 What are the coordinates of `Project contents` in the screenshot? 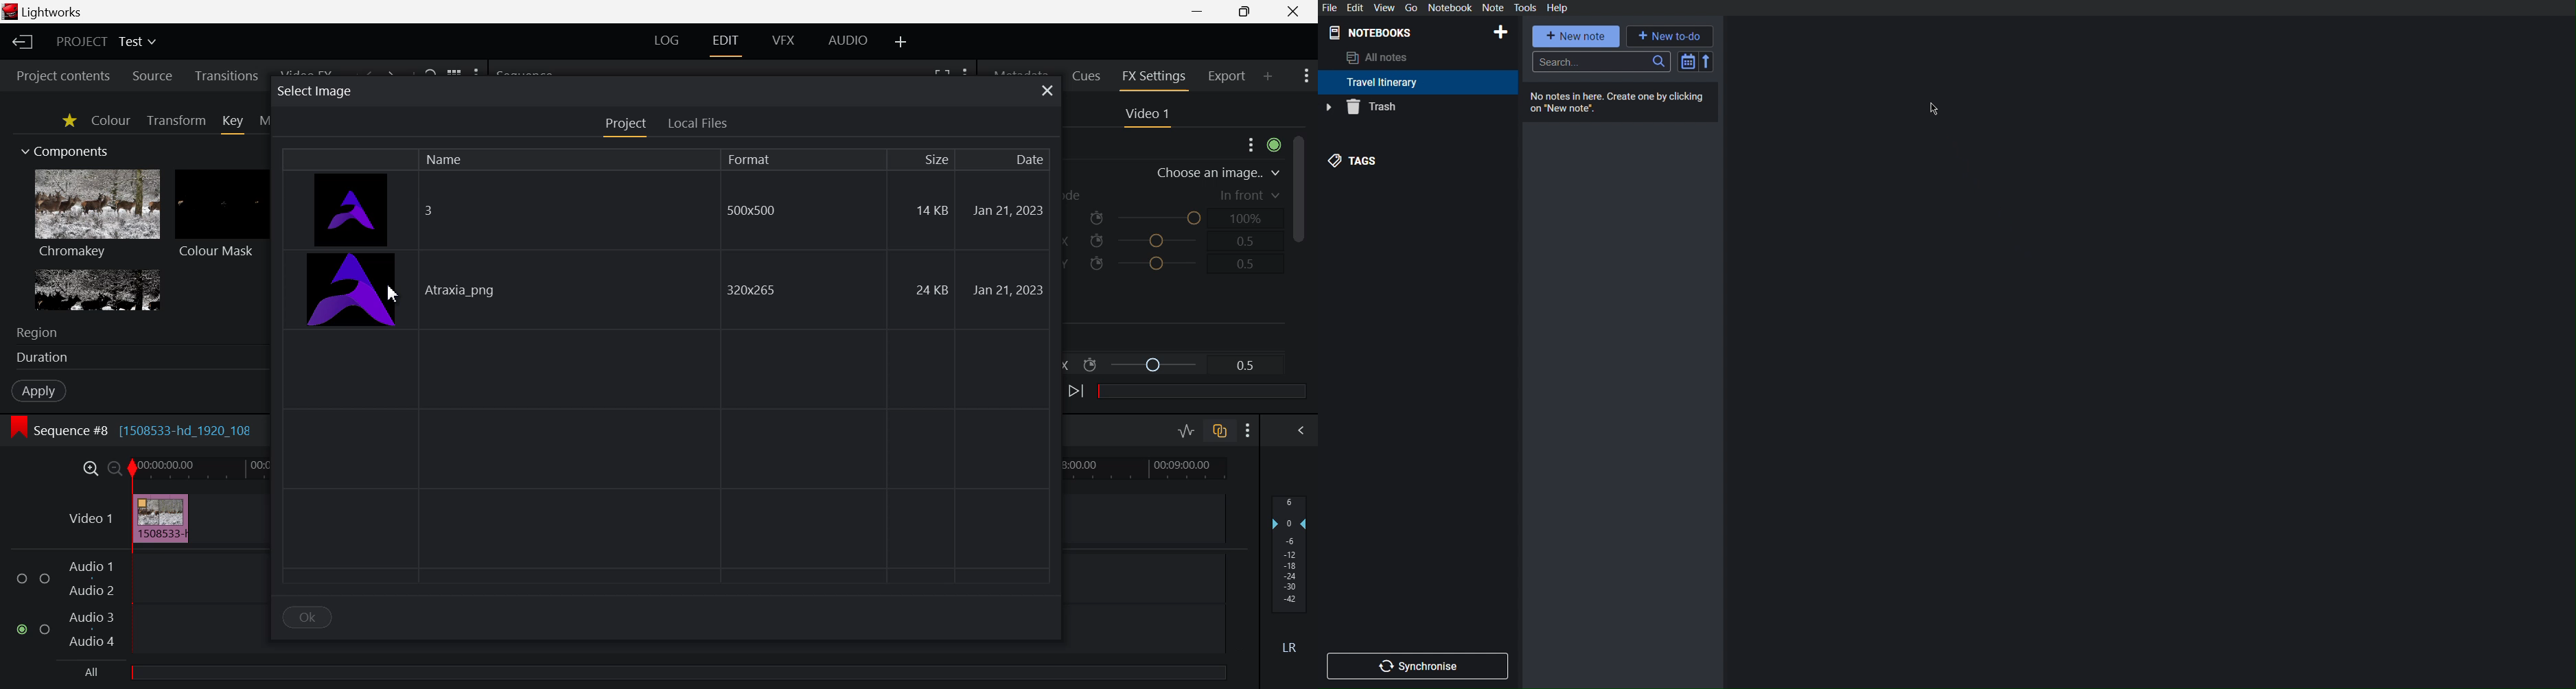 It's located at (57, 74).